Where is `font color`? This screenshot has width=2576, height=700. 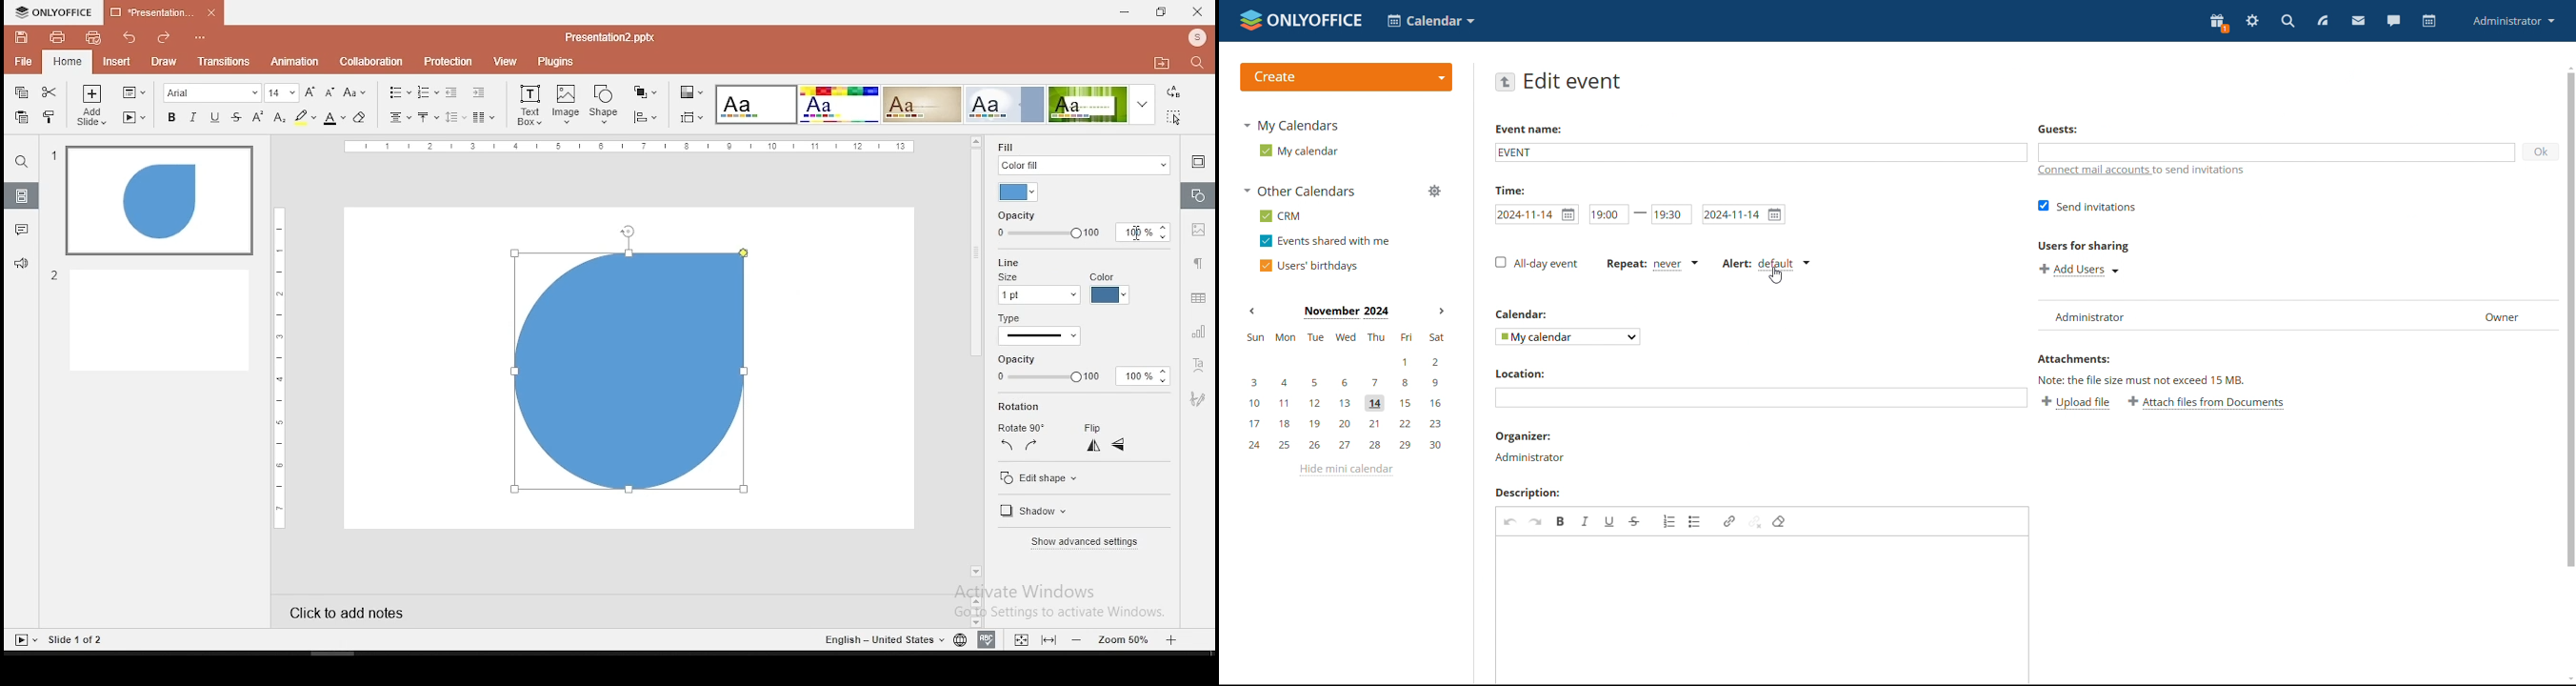
font color is located at coordinates (333, 119).